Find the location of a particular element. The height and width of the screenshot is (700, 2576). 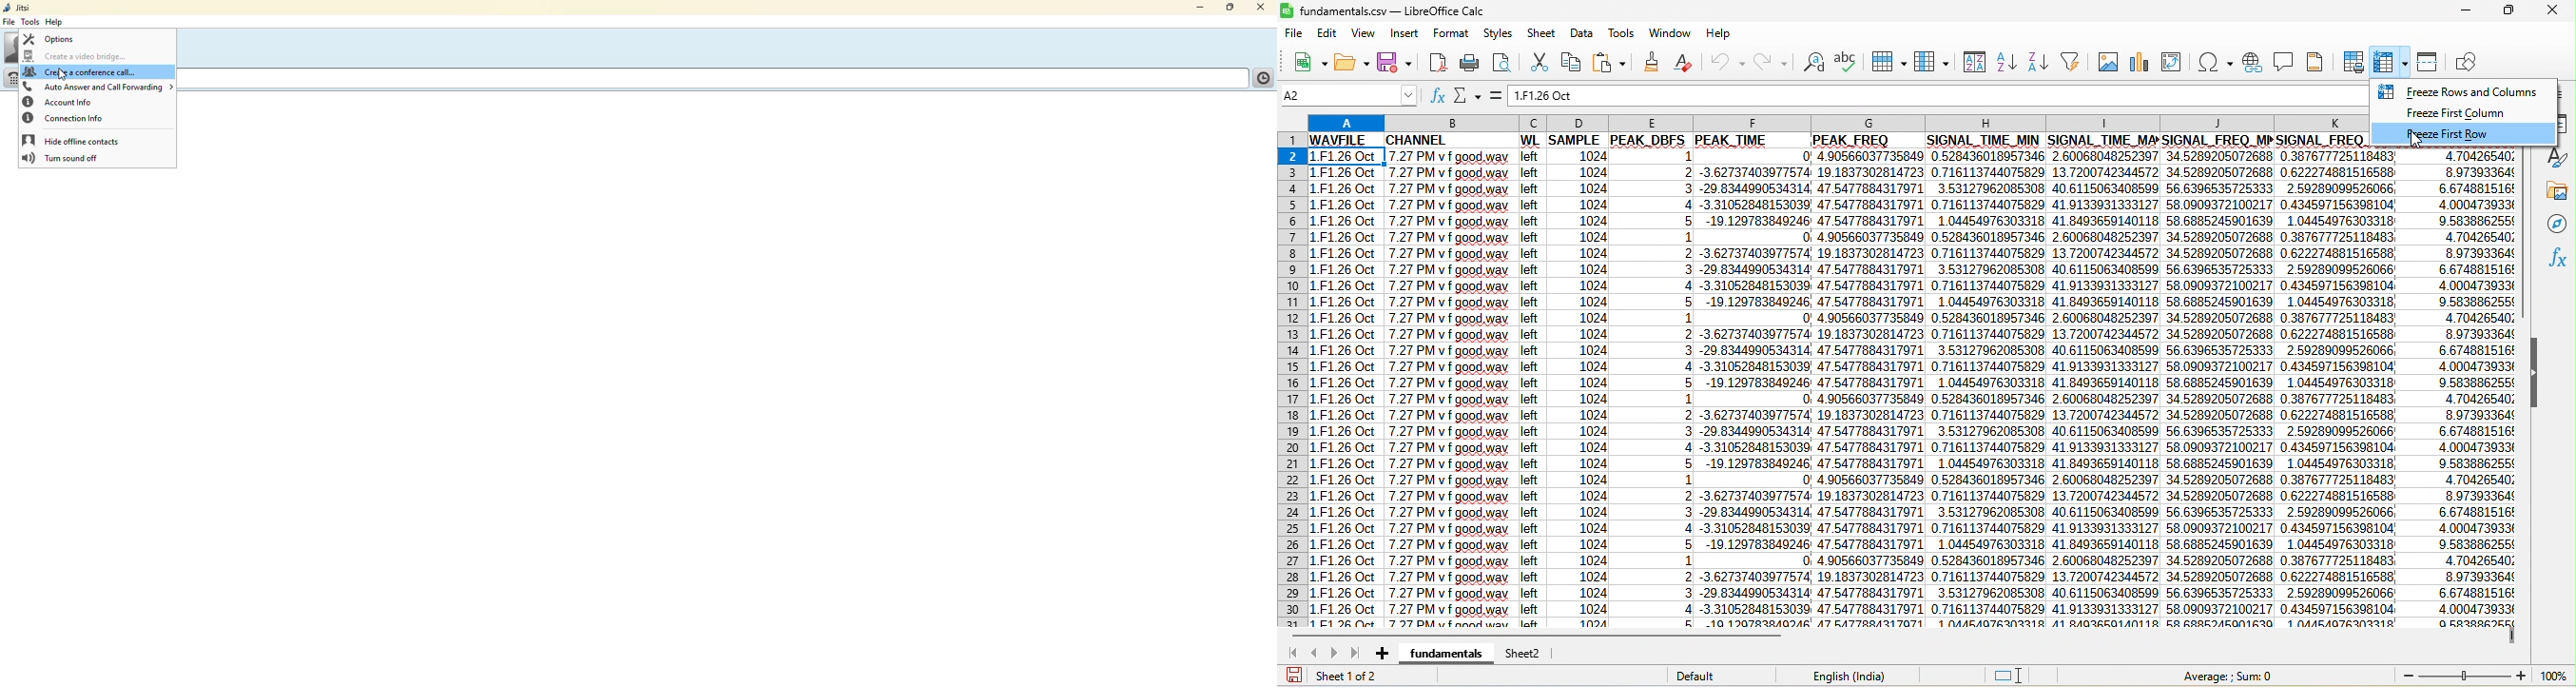

format is located at coordinates (1450, 34).